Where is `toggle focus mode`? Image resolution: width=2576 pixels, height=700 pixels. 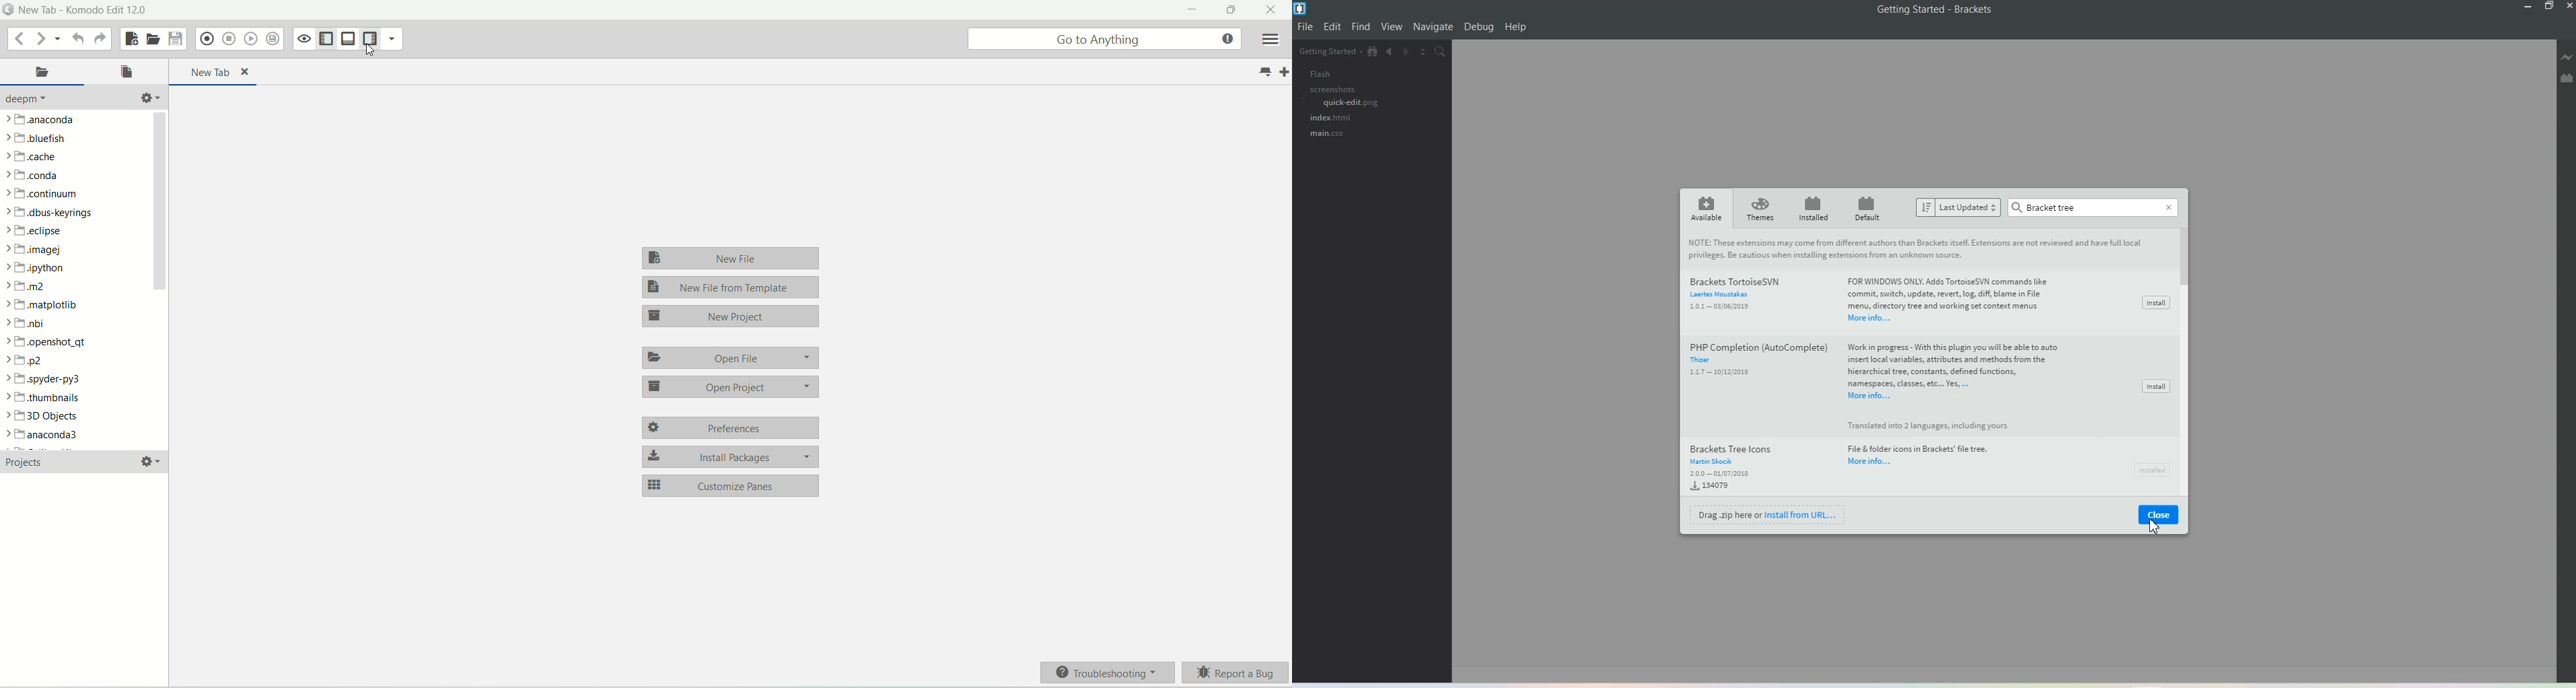
toggle focus mode is located at coordinates (301, 38).